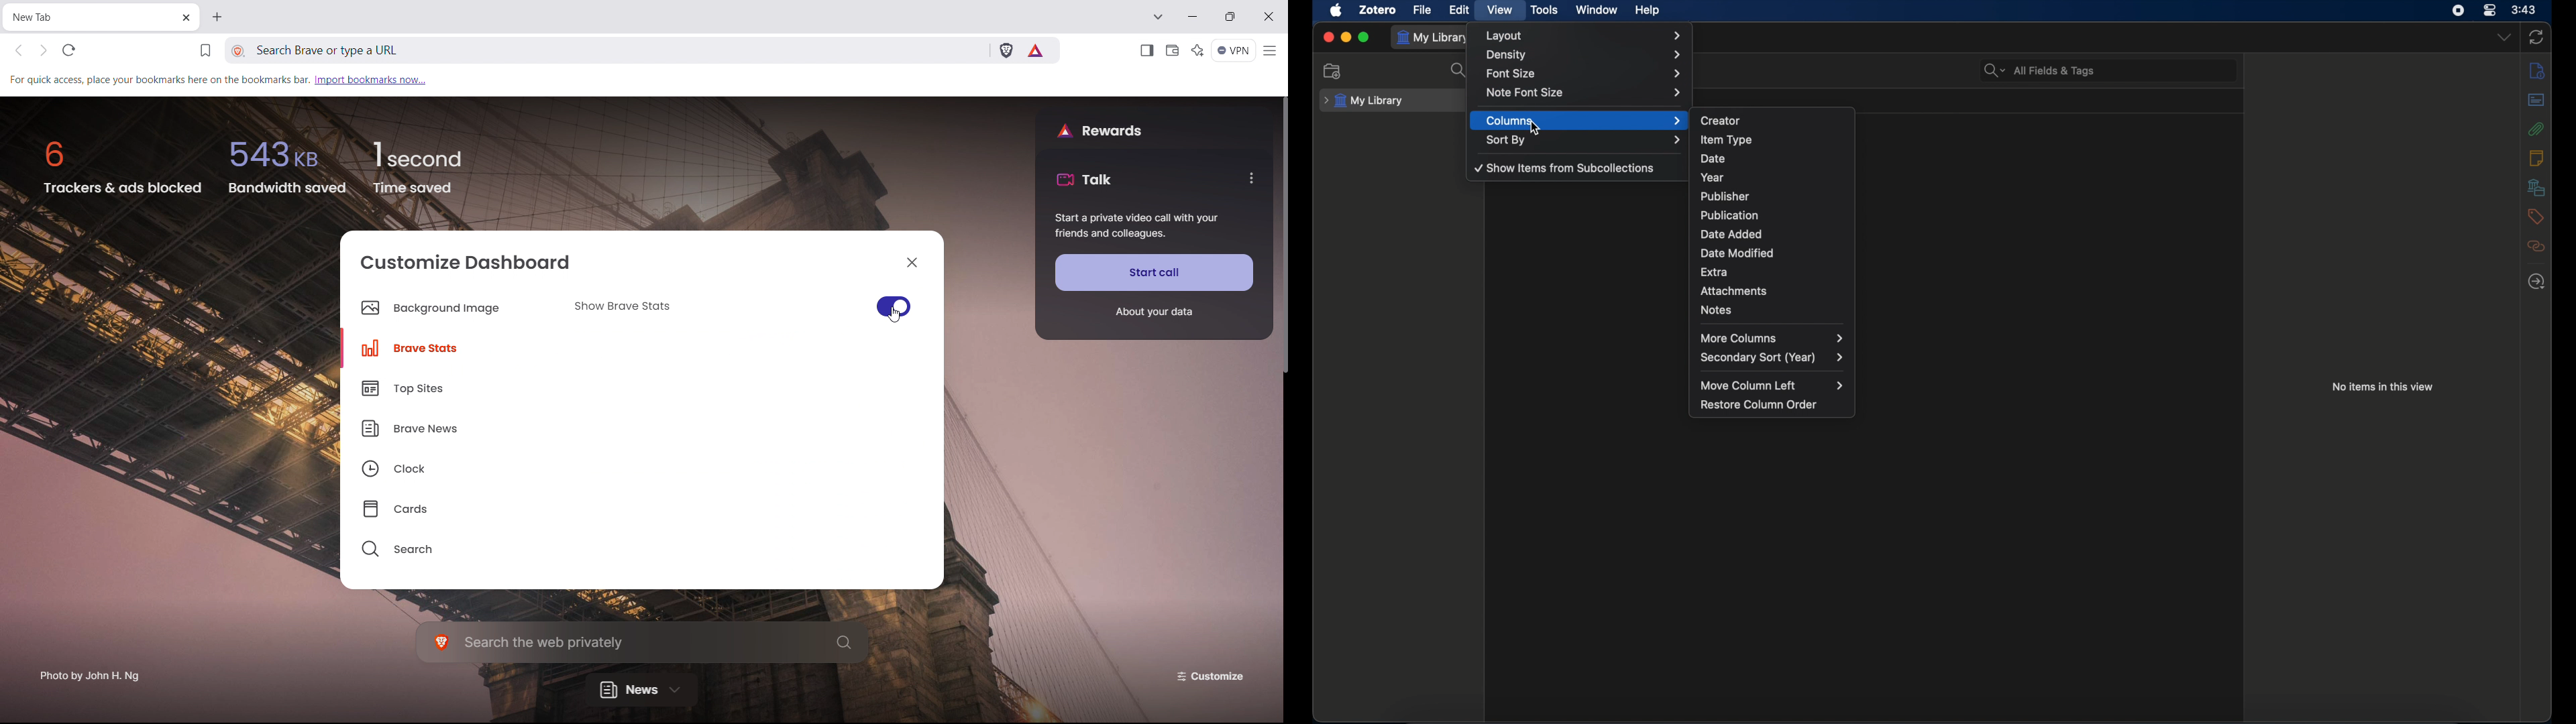 The width and height of the screenshot is (2576, 728). What do you see at coordinates (449, 505) in the screenshot?
I see `cards` at bounding box center [449, 505].